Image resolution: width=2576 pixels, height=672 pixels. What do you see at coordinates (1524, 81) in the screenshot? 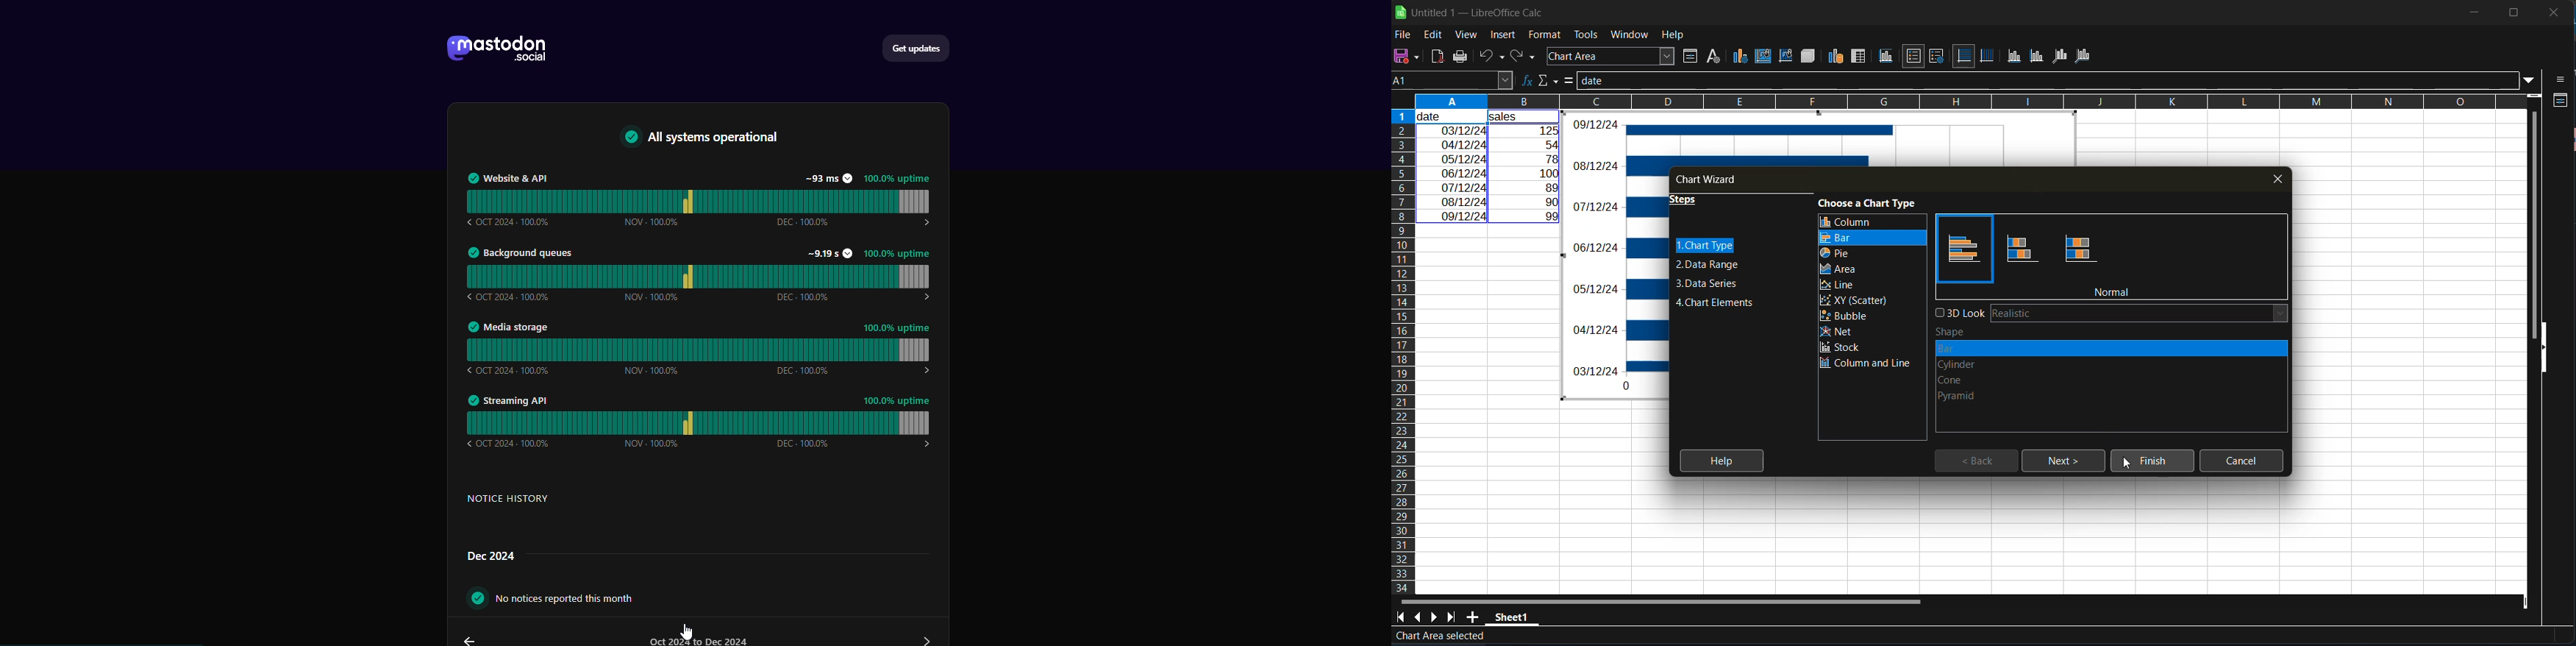
I see `function wizard` at bounding box center [1524, 81].